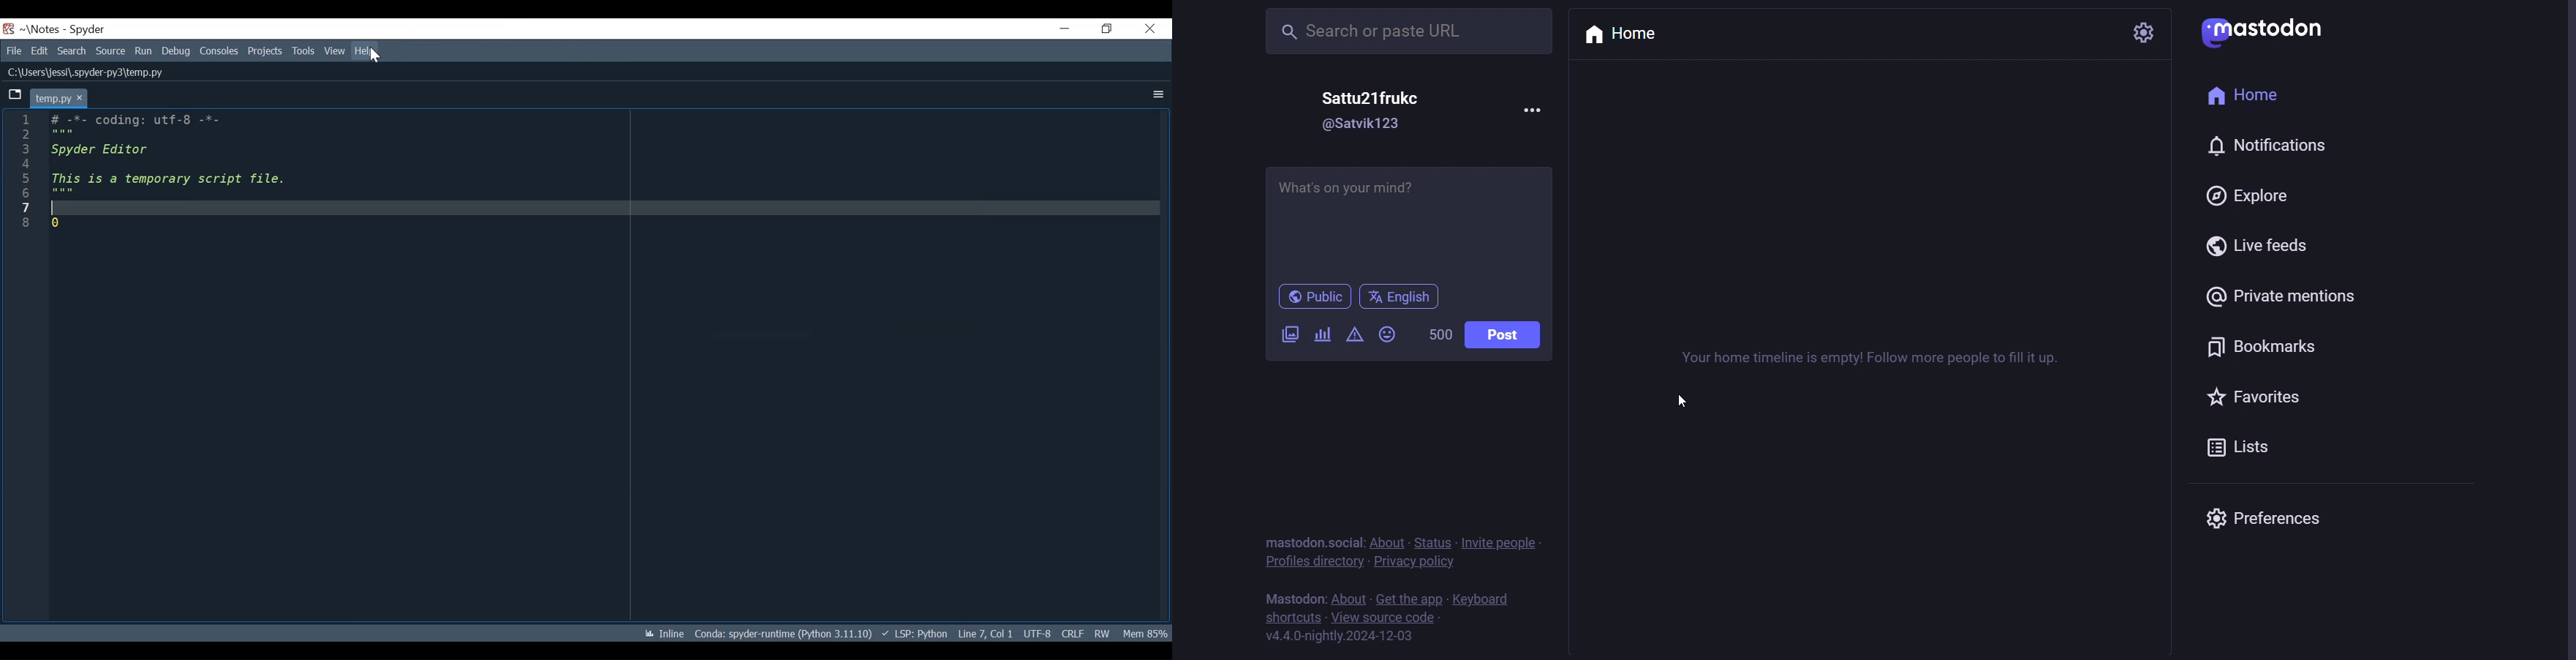  What do you see at coordinates (9, 29) in the screenshot?
I see `Spyder Desktop Icon` at bounding box center [9, 29].